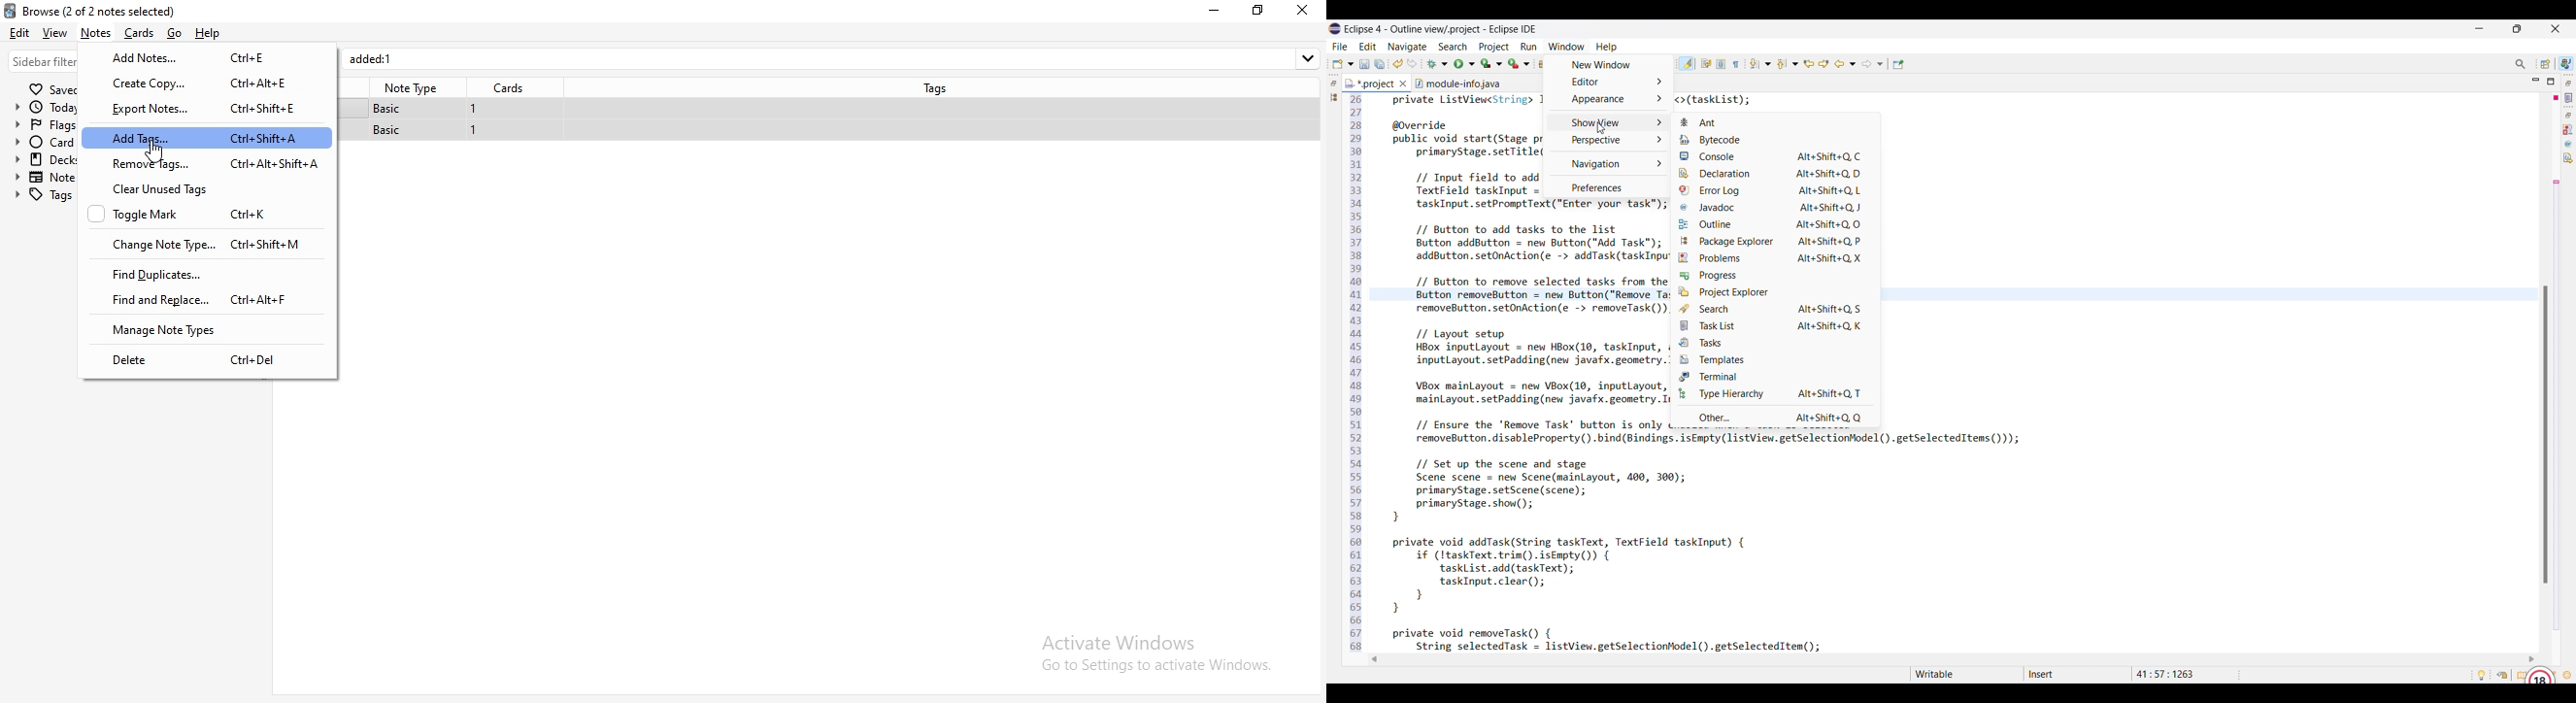 Image resolution: width=2576 pixels, height=728 pixels. Describe the element at coordinates (48, 60) in the screenshot. I see `sidebar filter` at that location.